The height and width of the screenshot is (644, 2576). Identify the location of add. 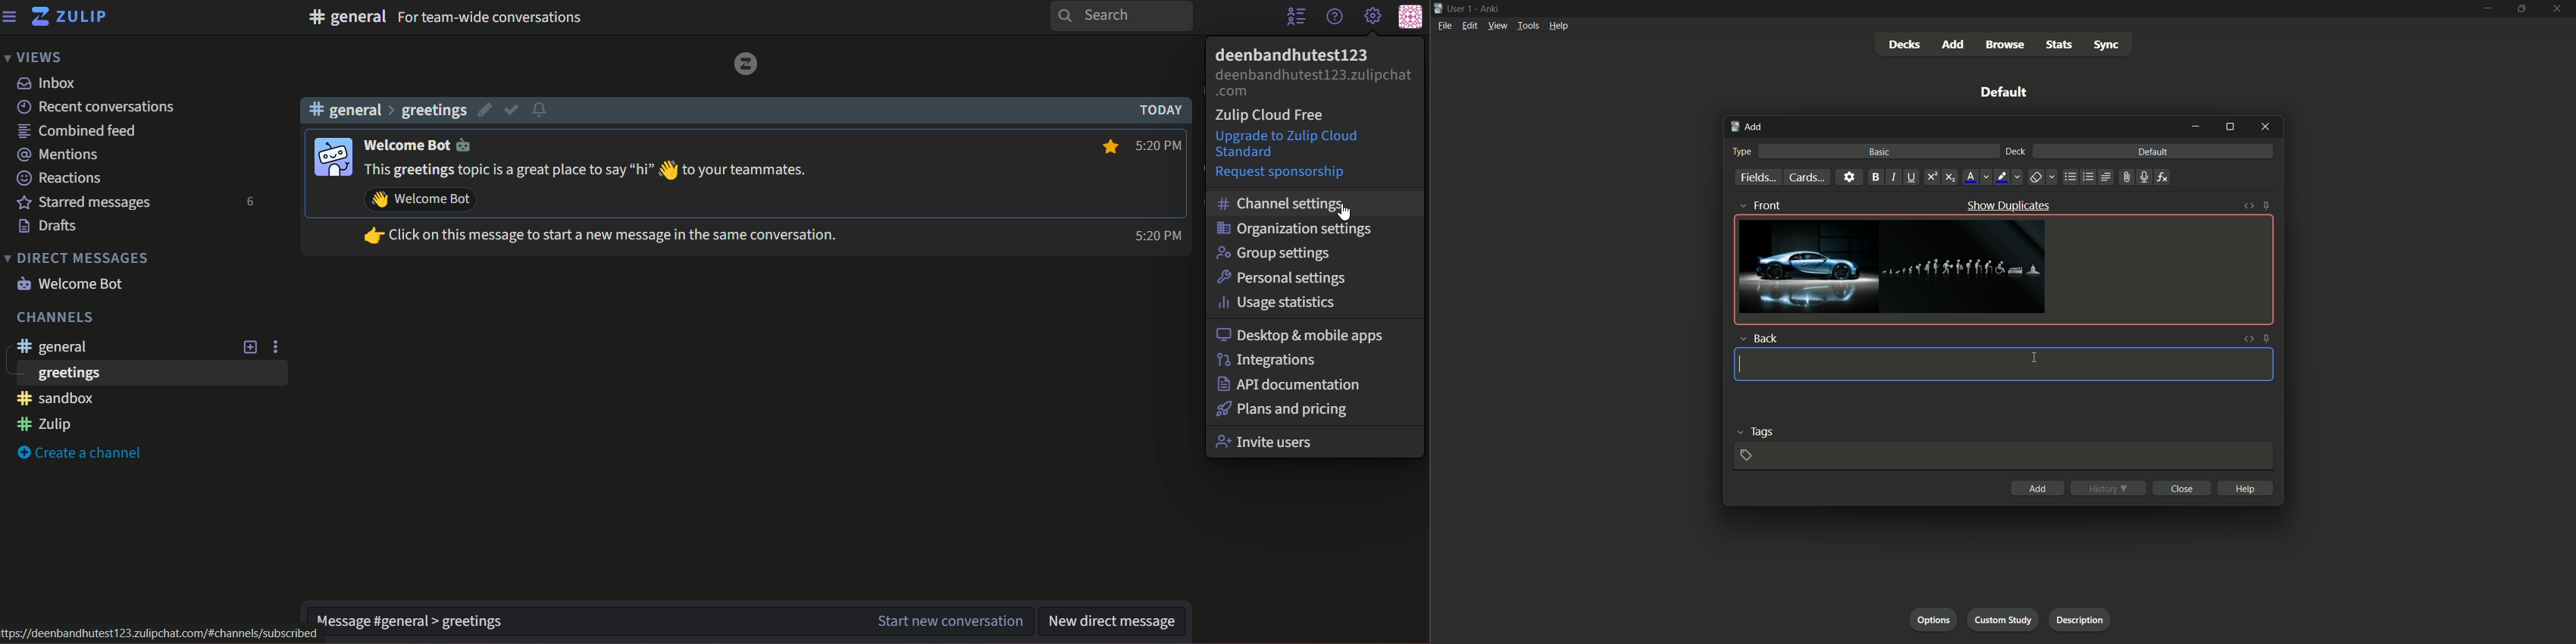
(1952, 44).